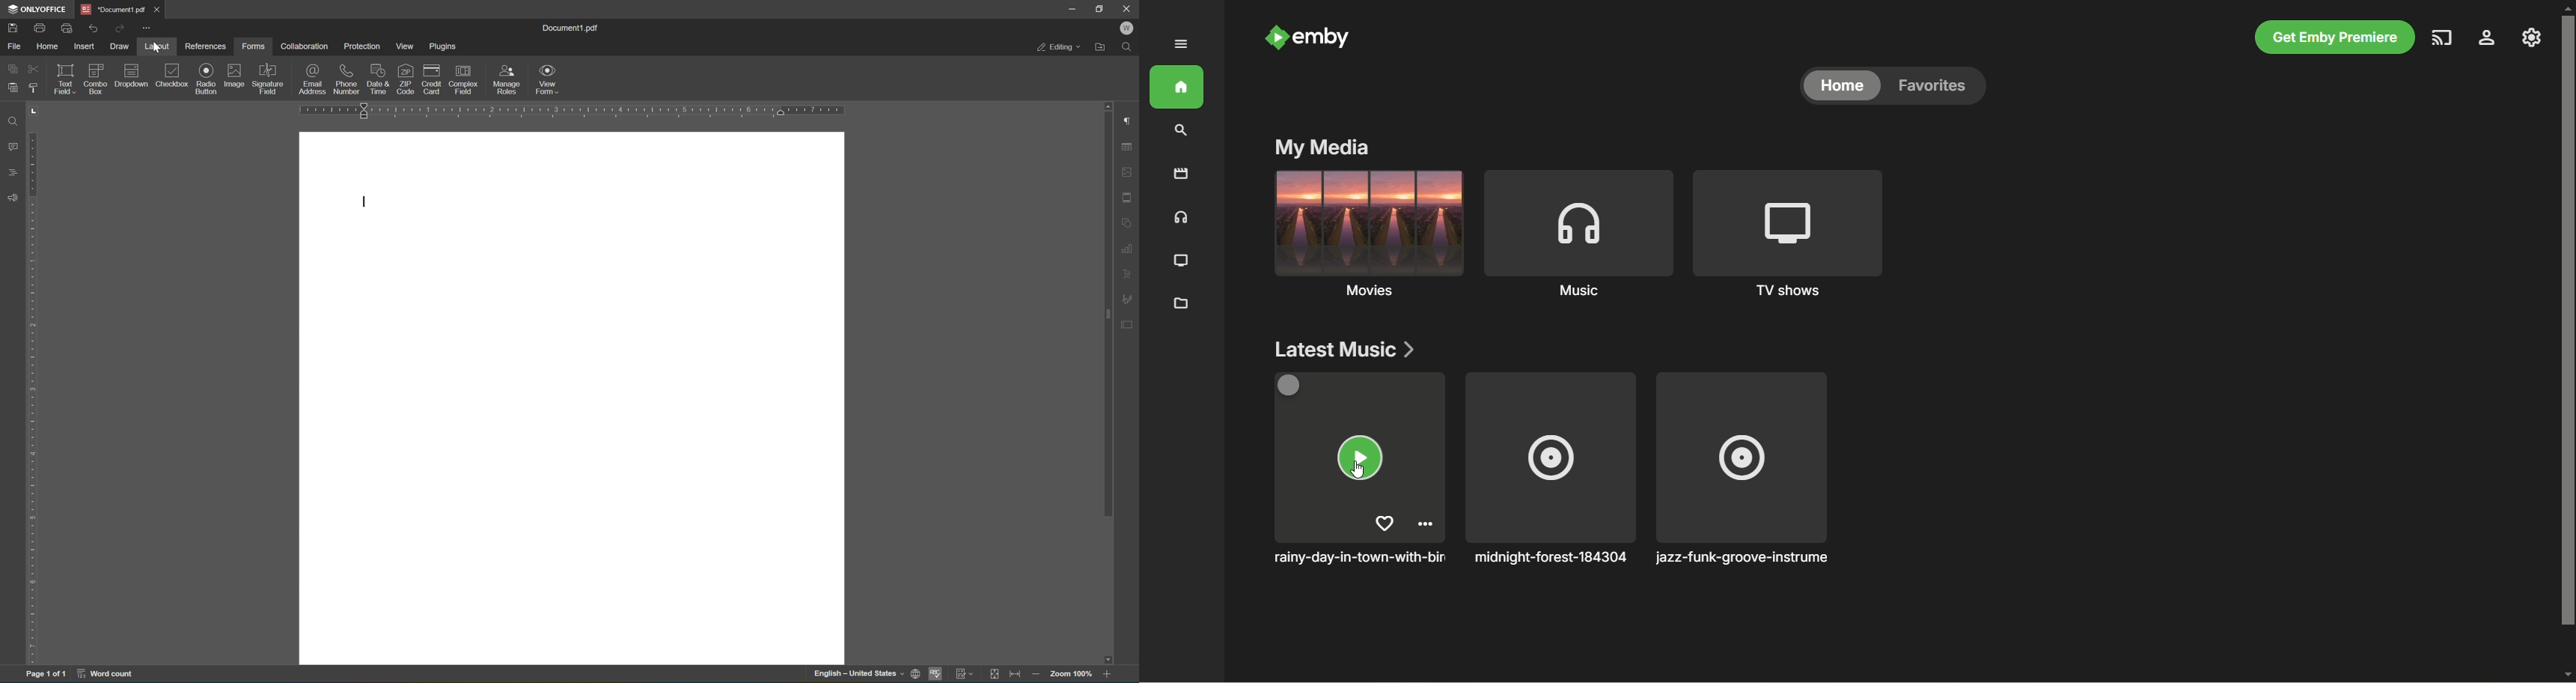 The image size is (2576, 700). Describe the element at coordinates (1059, 48) in the screenshot. I see `editing` at that location.